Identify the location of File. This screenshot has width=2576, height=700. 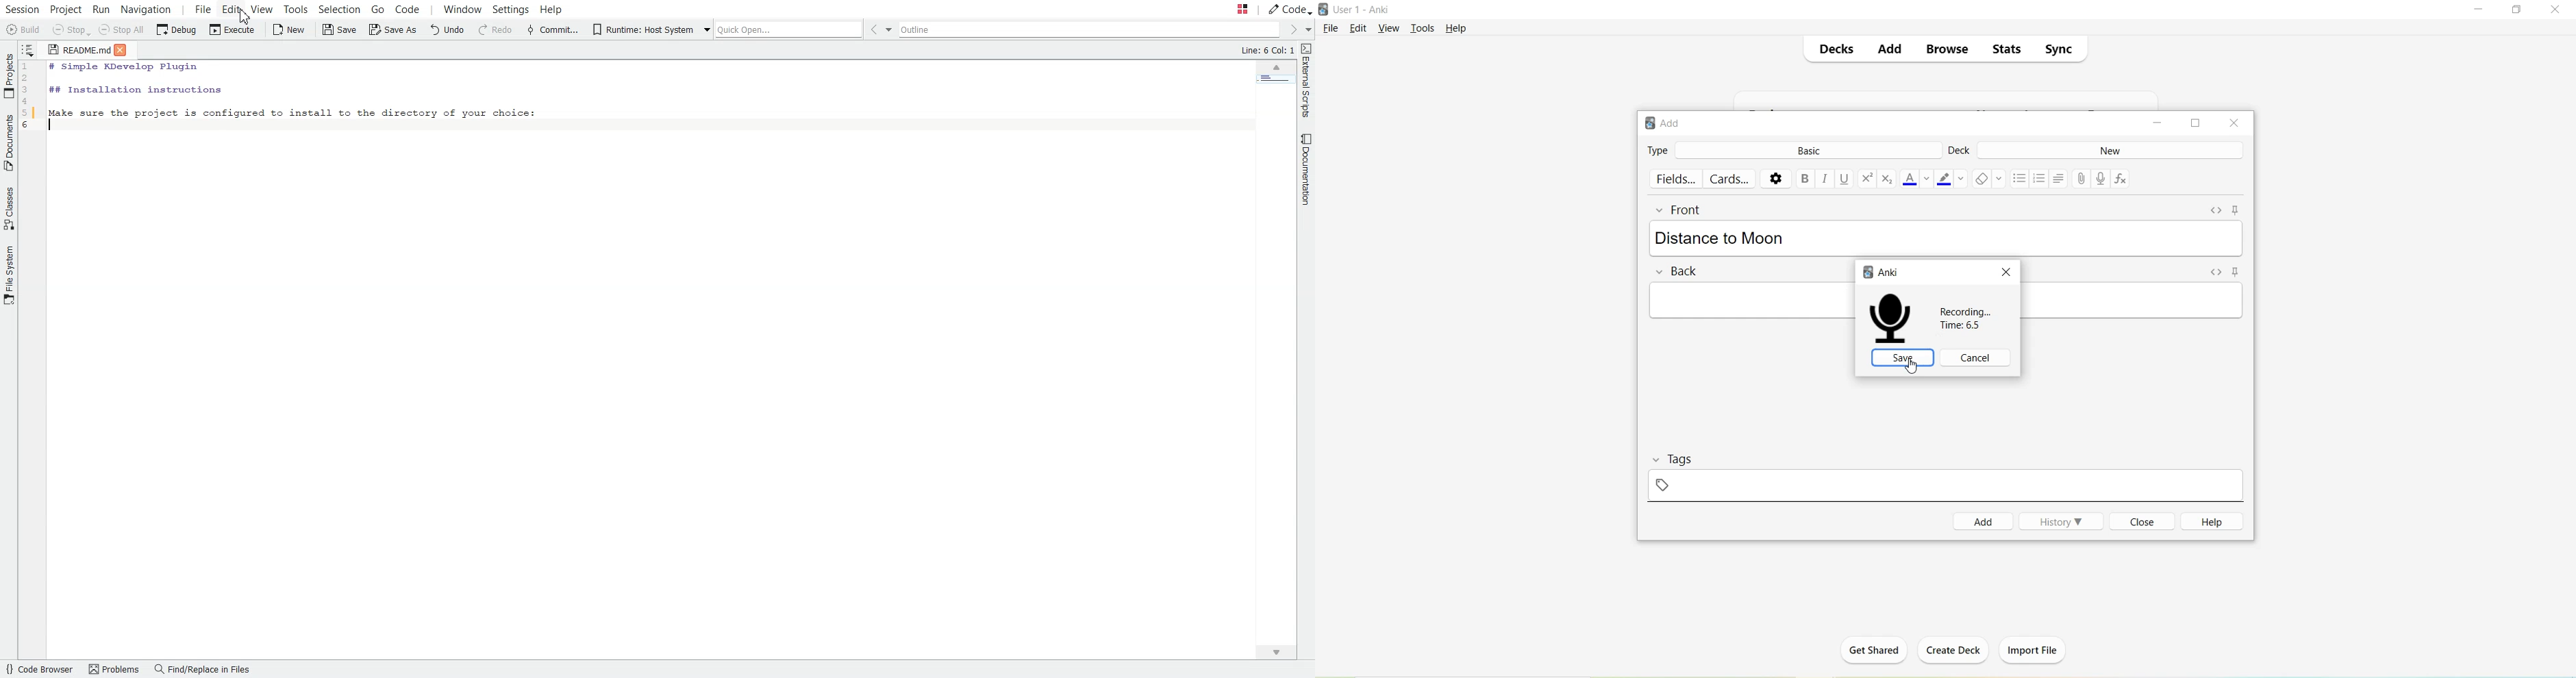
(1331, 29).